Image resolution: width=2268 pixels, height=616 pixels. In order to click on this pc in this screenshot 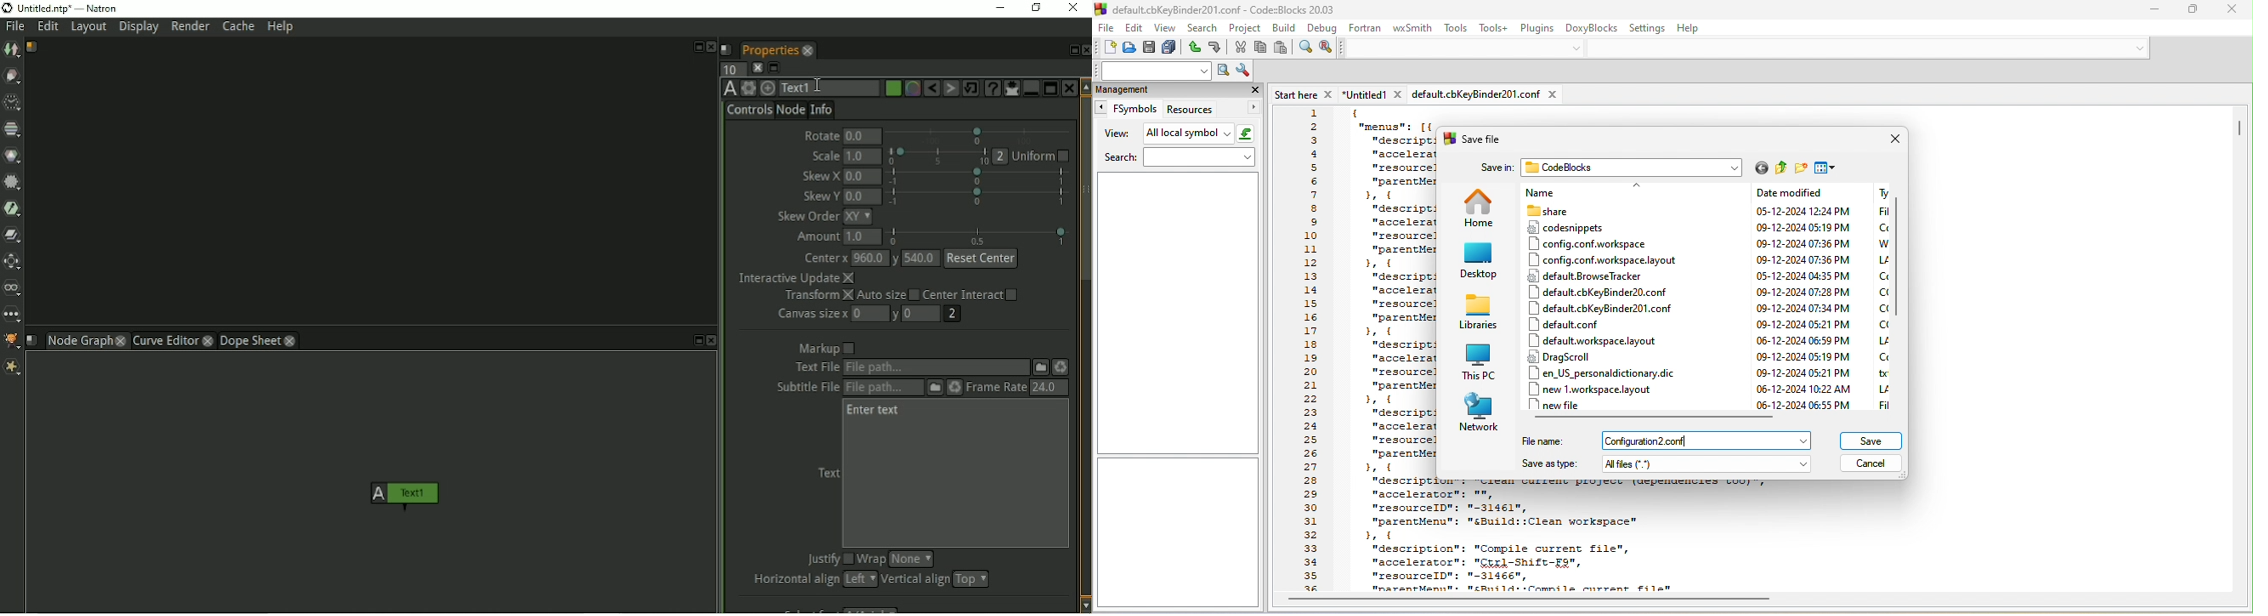, I will do `click(1481, 361)`.